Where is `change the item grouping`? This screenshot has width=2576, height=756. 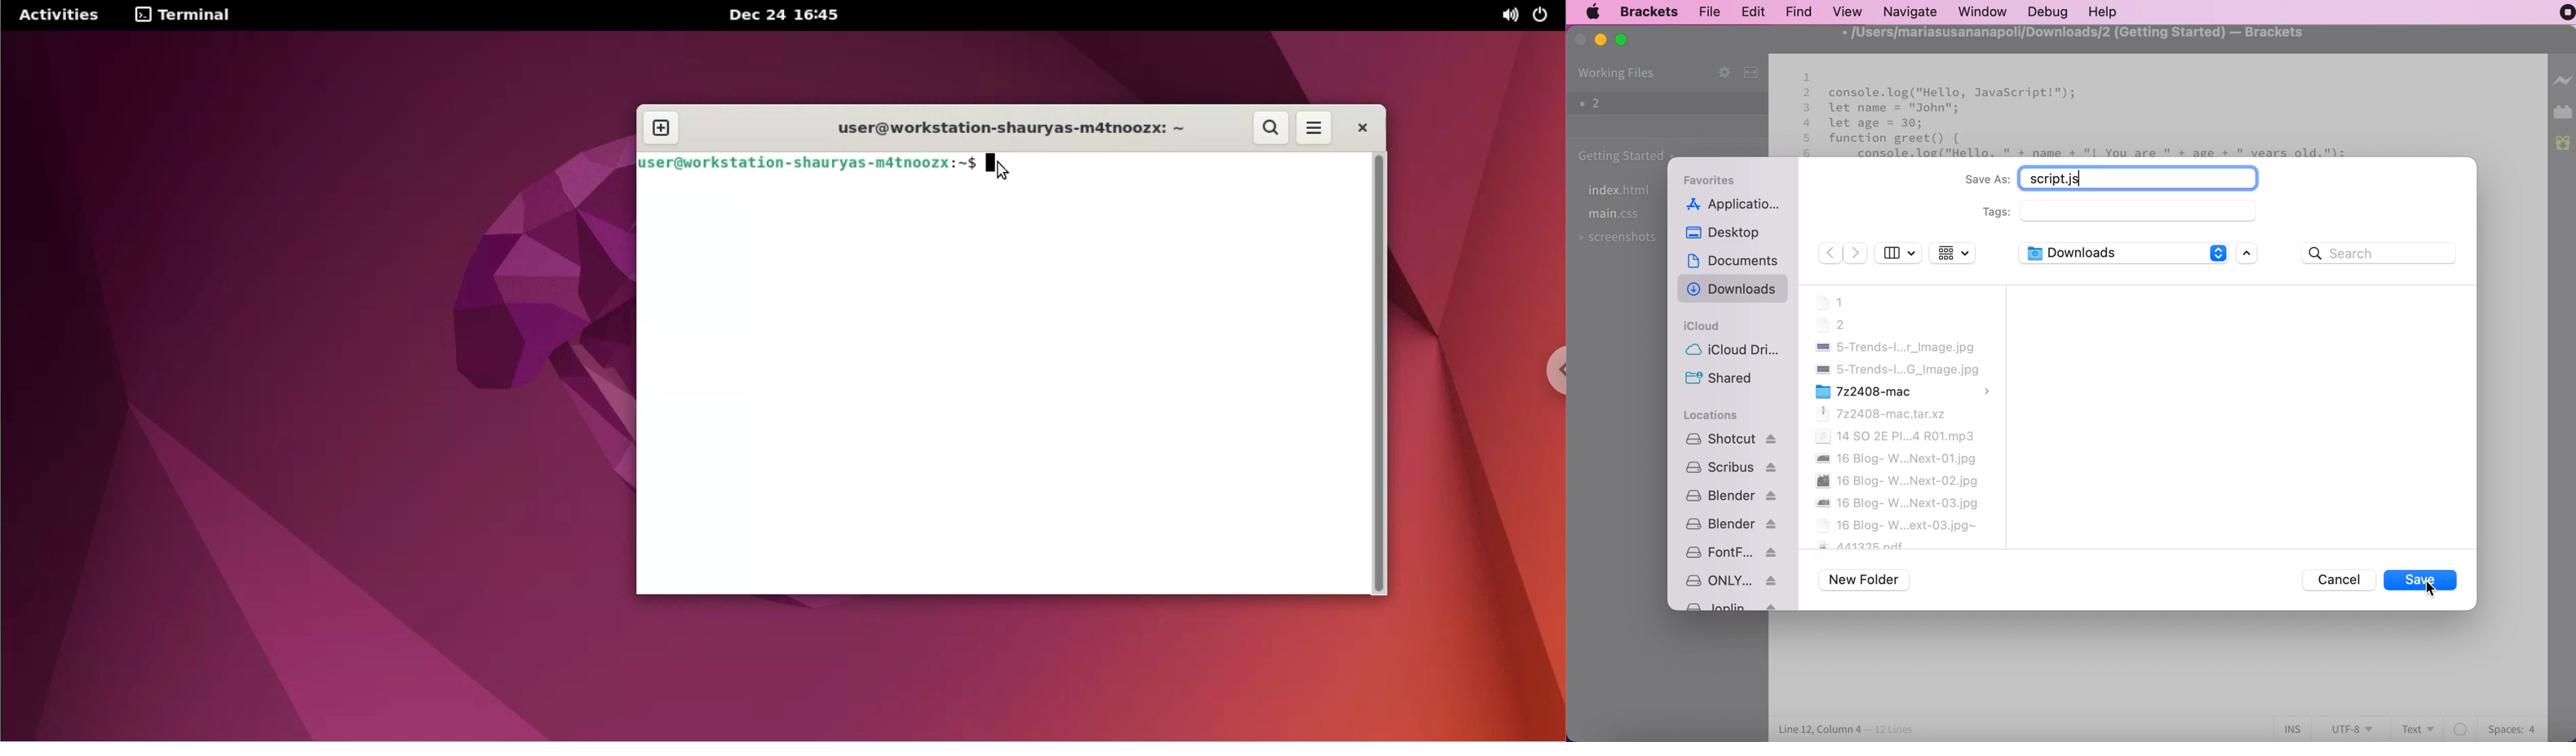 change the item grouping is located at coordinates (1957, 254).